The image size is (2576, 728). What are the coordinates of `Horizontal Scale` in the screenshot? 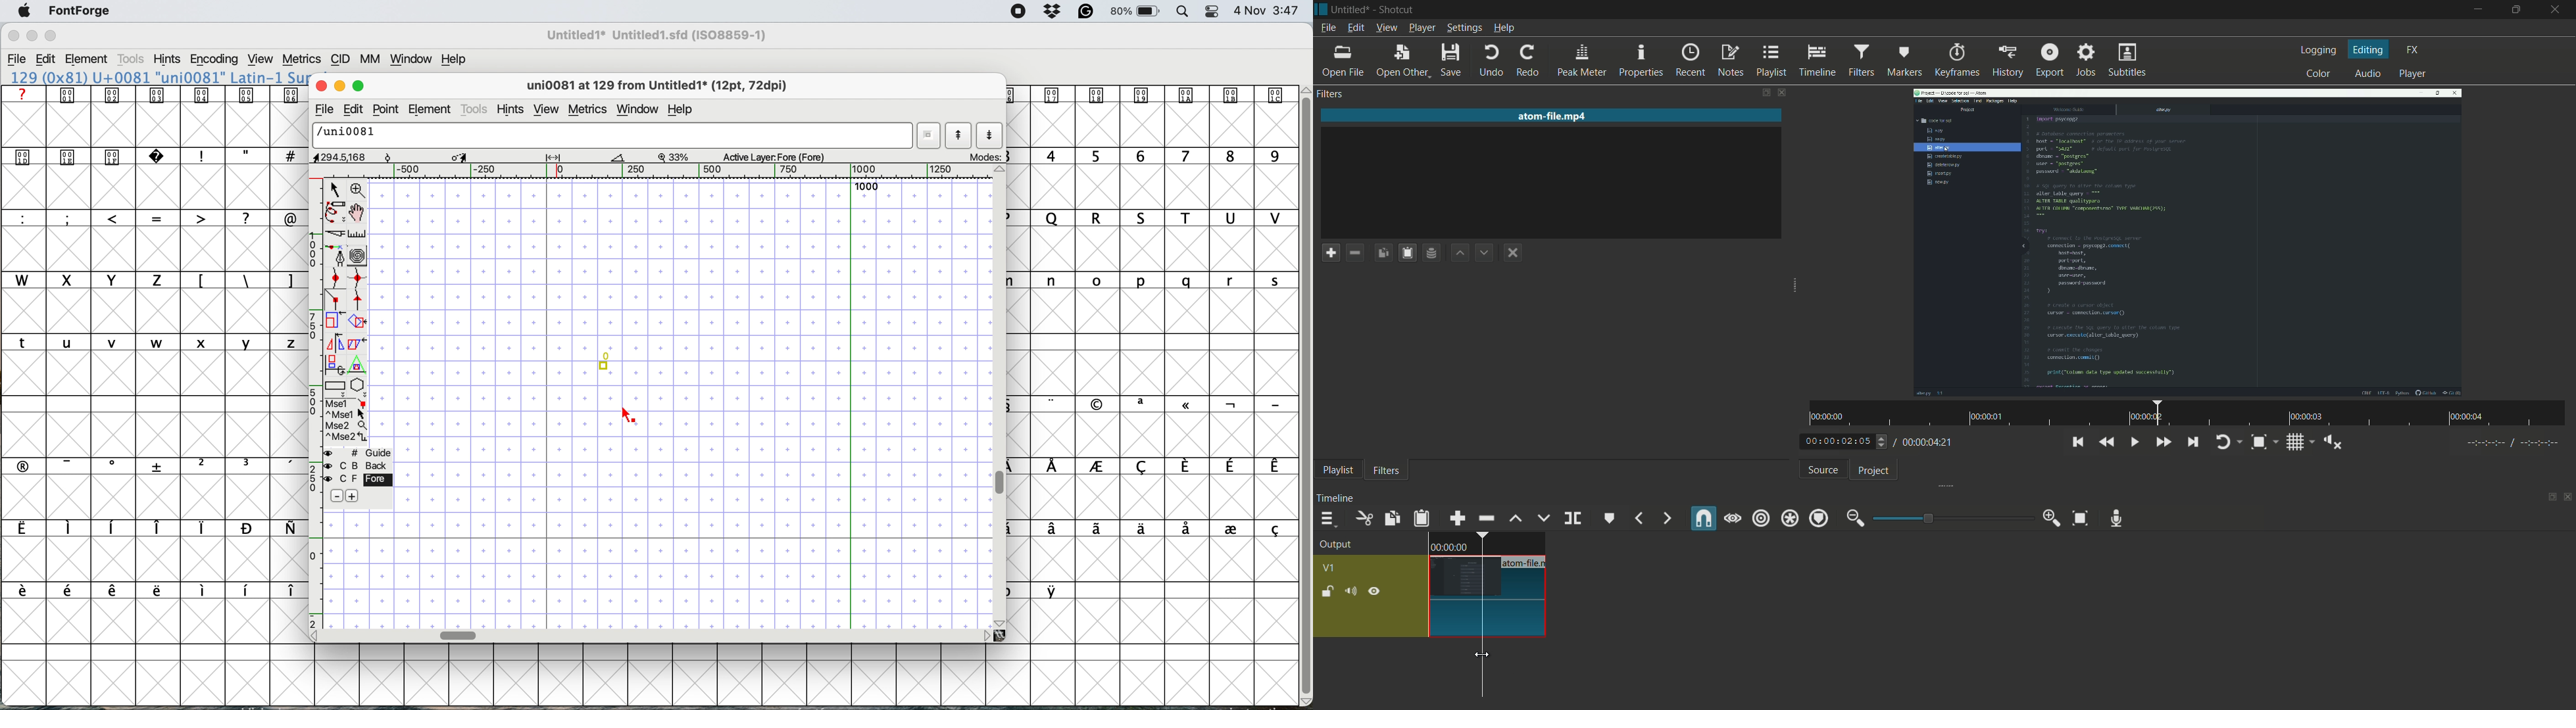 It's located at (652, 171).